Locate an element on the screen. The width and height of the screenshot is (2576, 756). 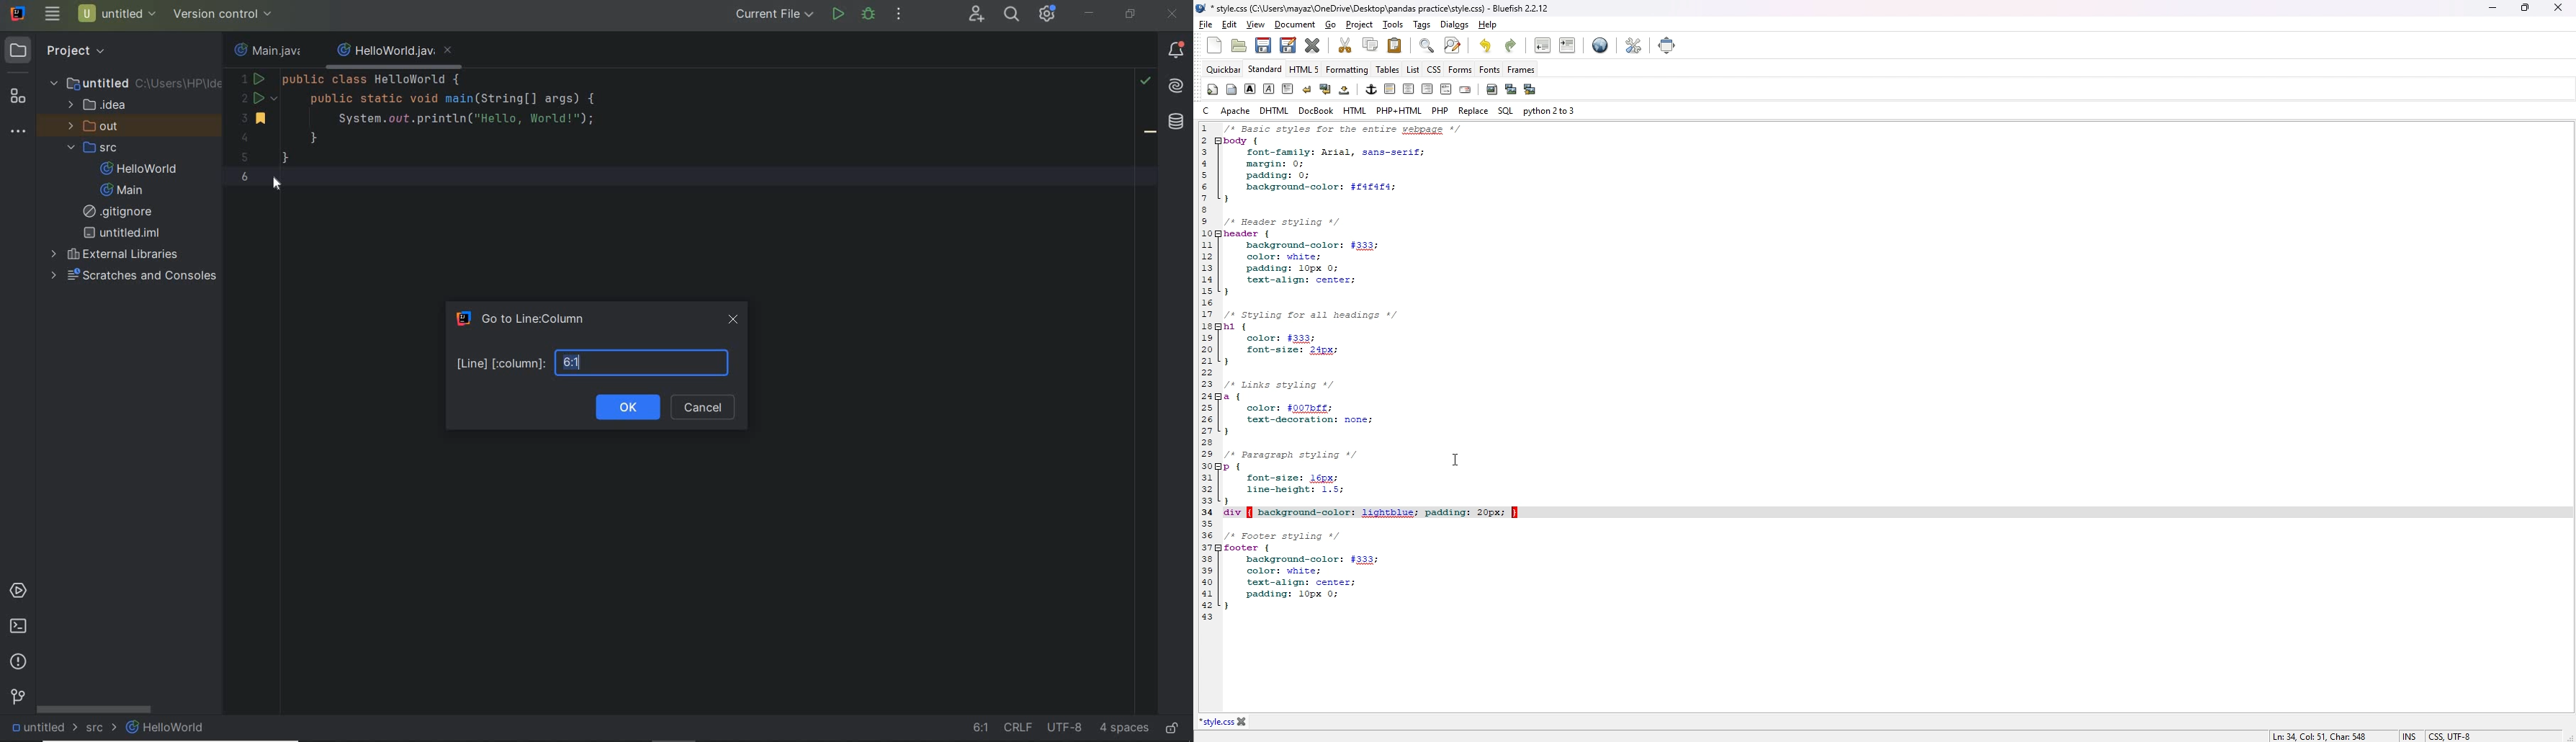
document is located at coordinates (1296, 24).